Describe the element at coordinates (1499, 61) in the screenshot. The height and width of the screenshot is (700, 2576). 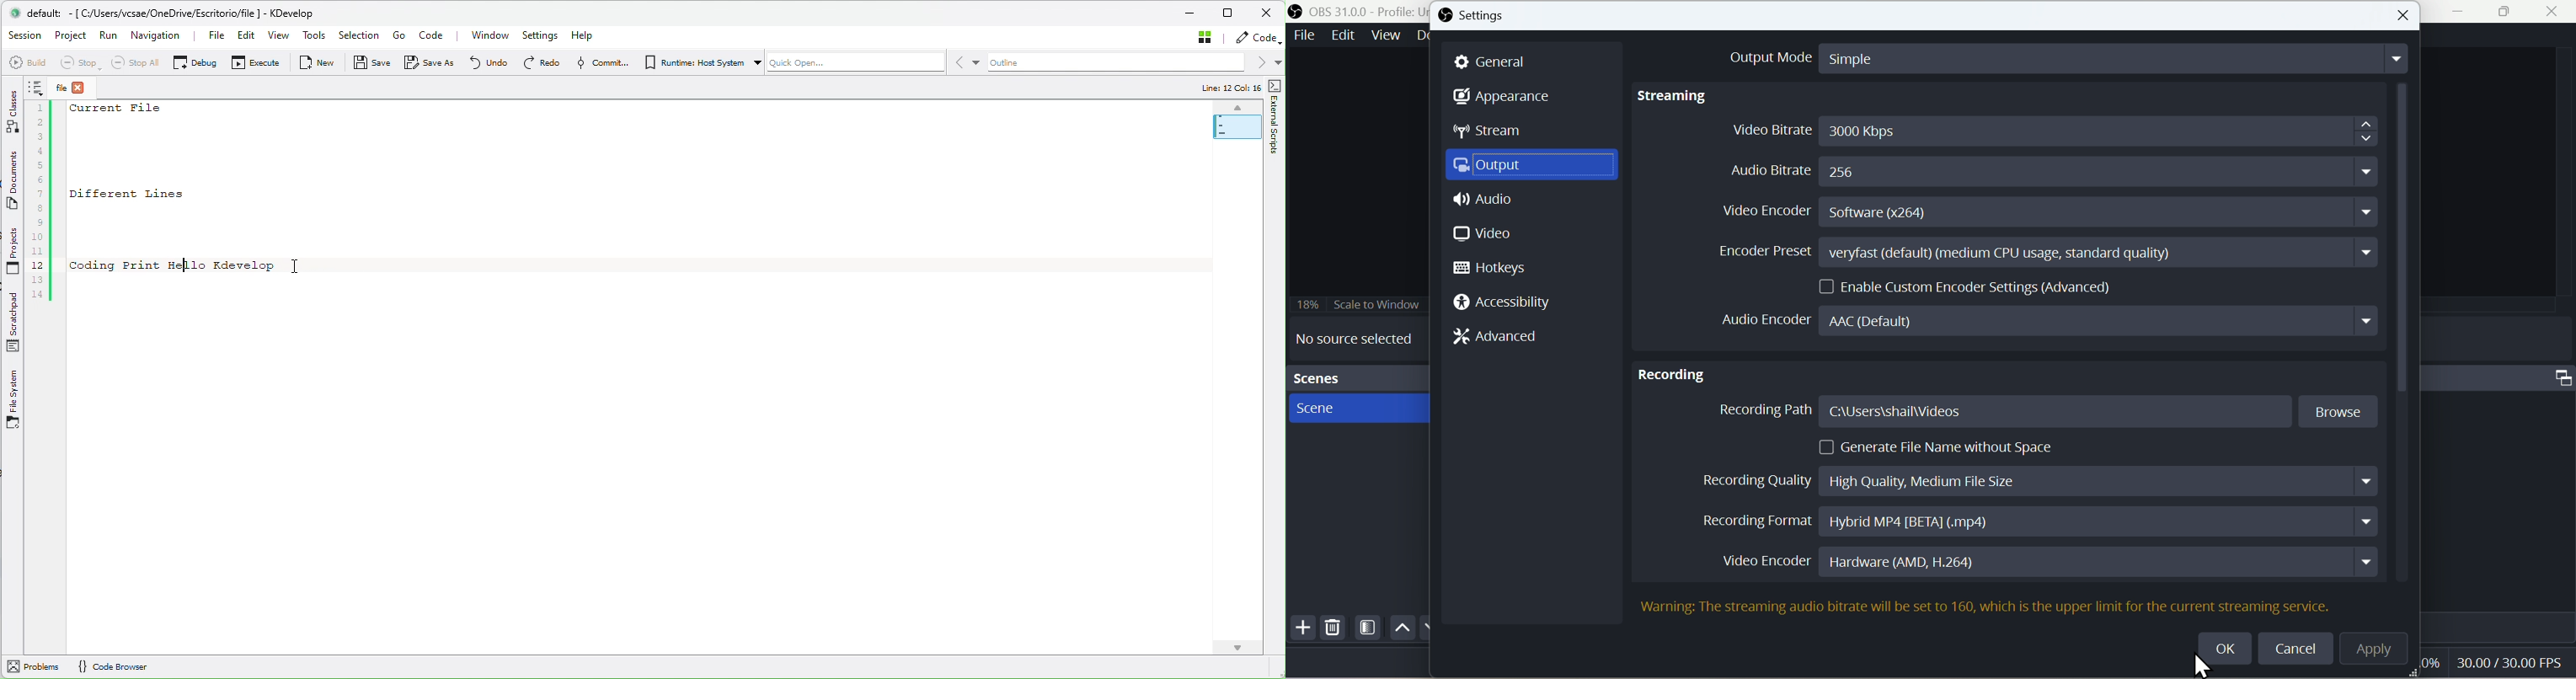
I see `General` at that location.